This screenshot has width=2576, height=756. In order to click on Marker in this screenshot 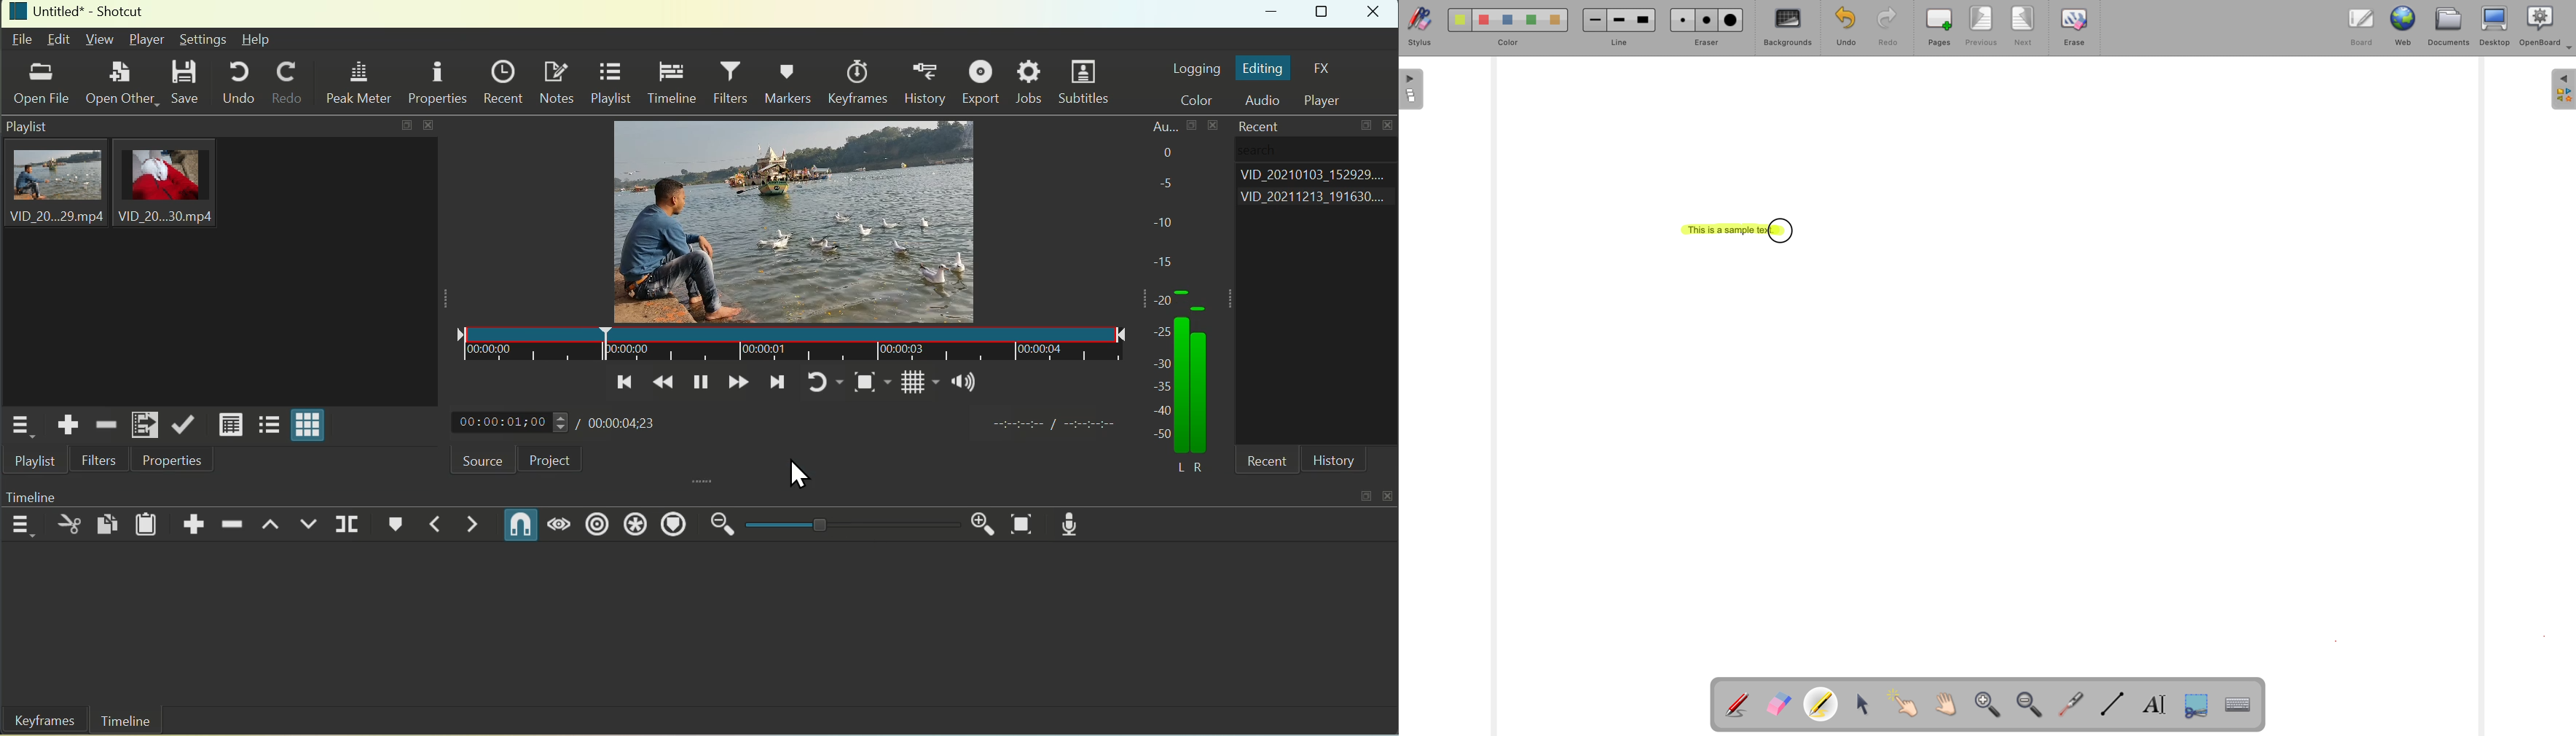, I will do `click(391, 526)`.